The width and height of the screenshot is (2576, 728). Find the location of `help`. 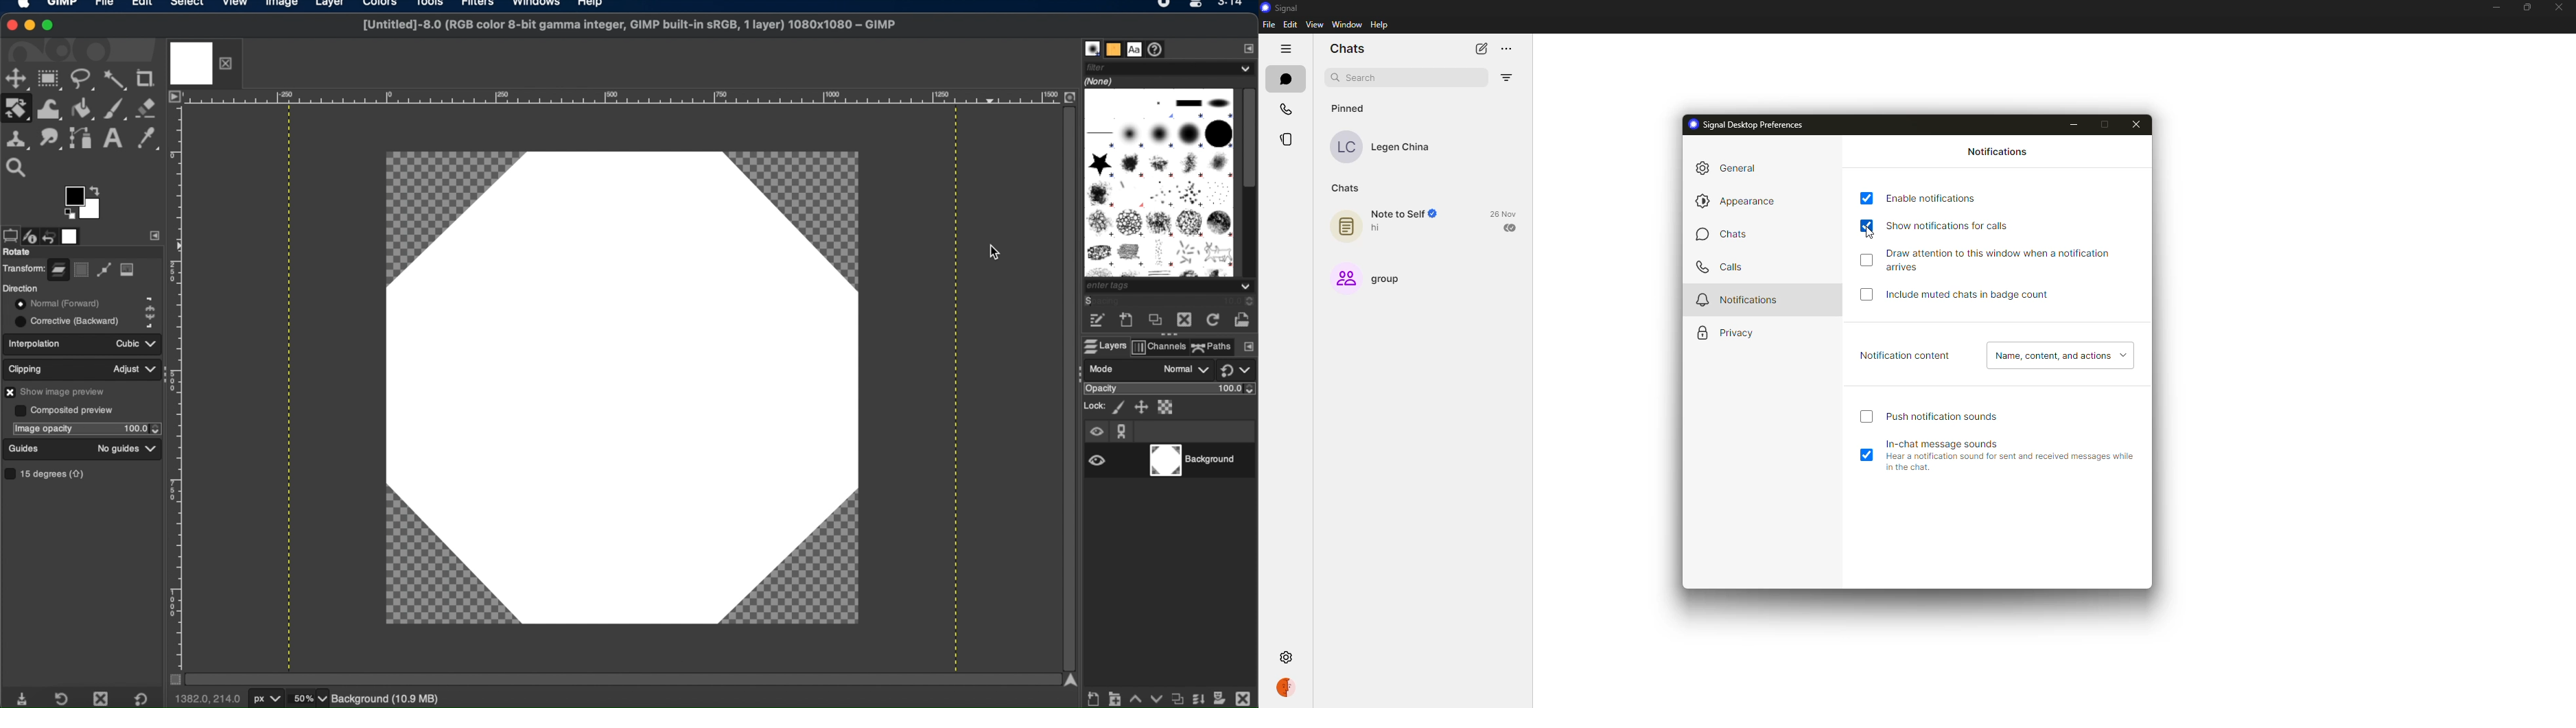

help is located at coordinates (1377, 25).